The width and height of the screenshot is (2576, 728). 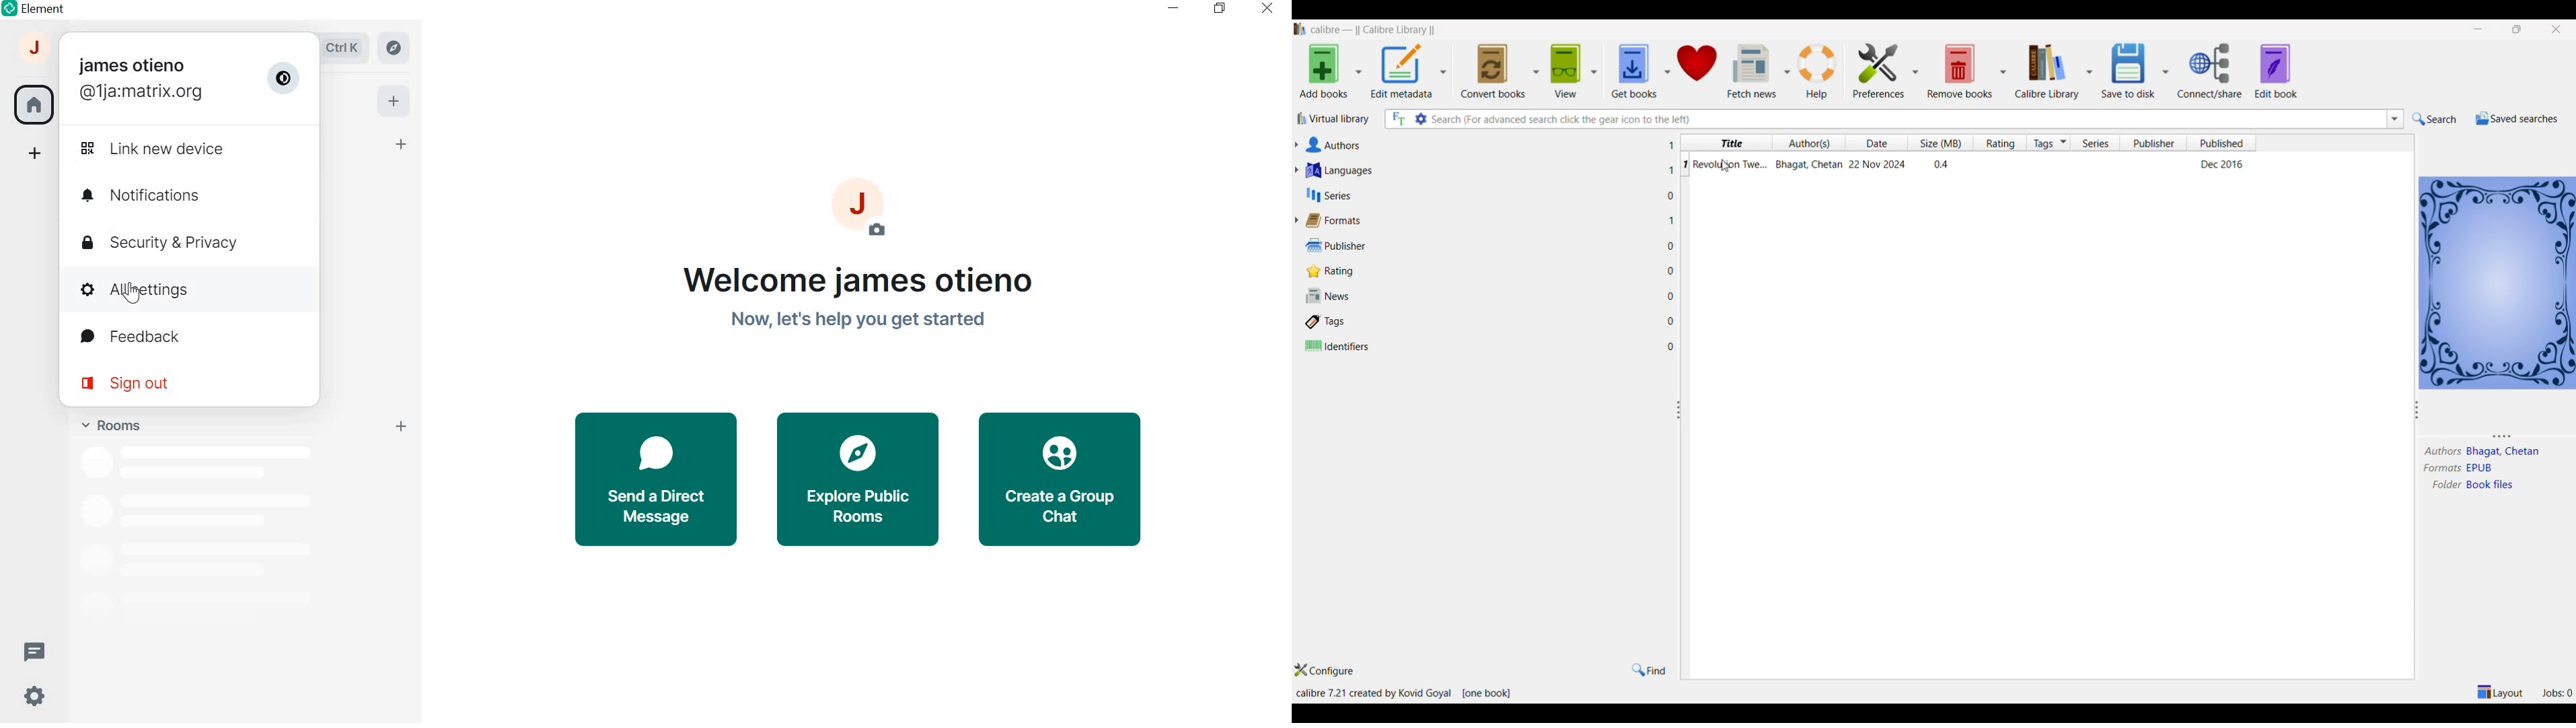 I want to click on settings, so click(x=32, y=699).